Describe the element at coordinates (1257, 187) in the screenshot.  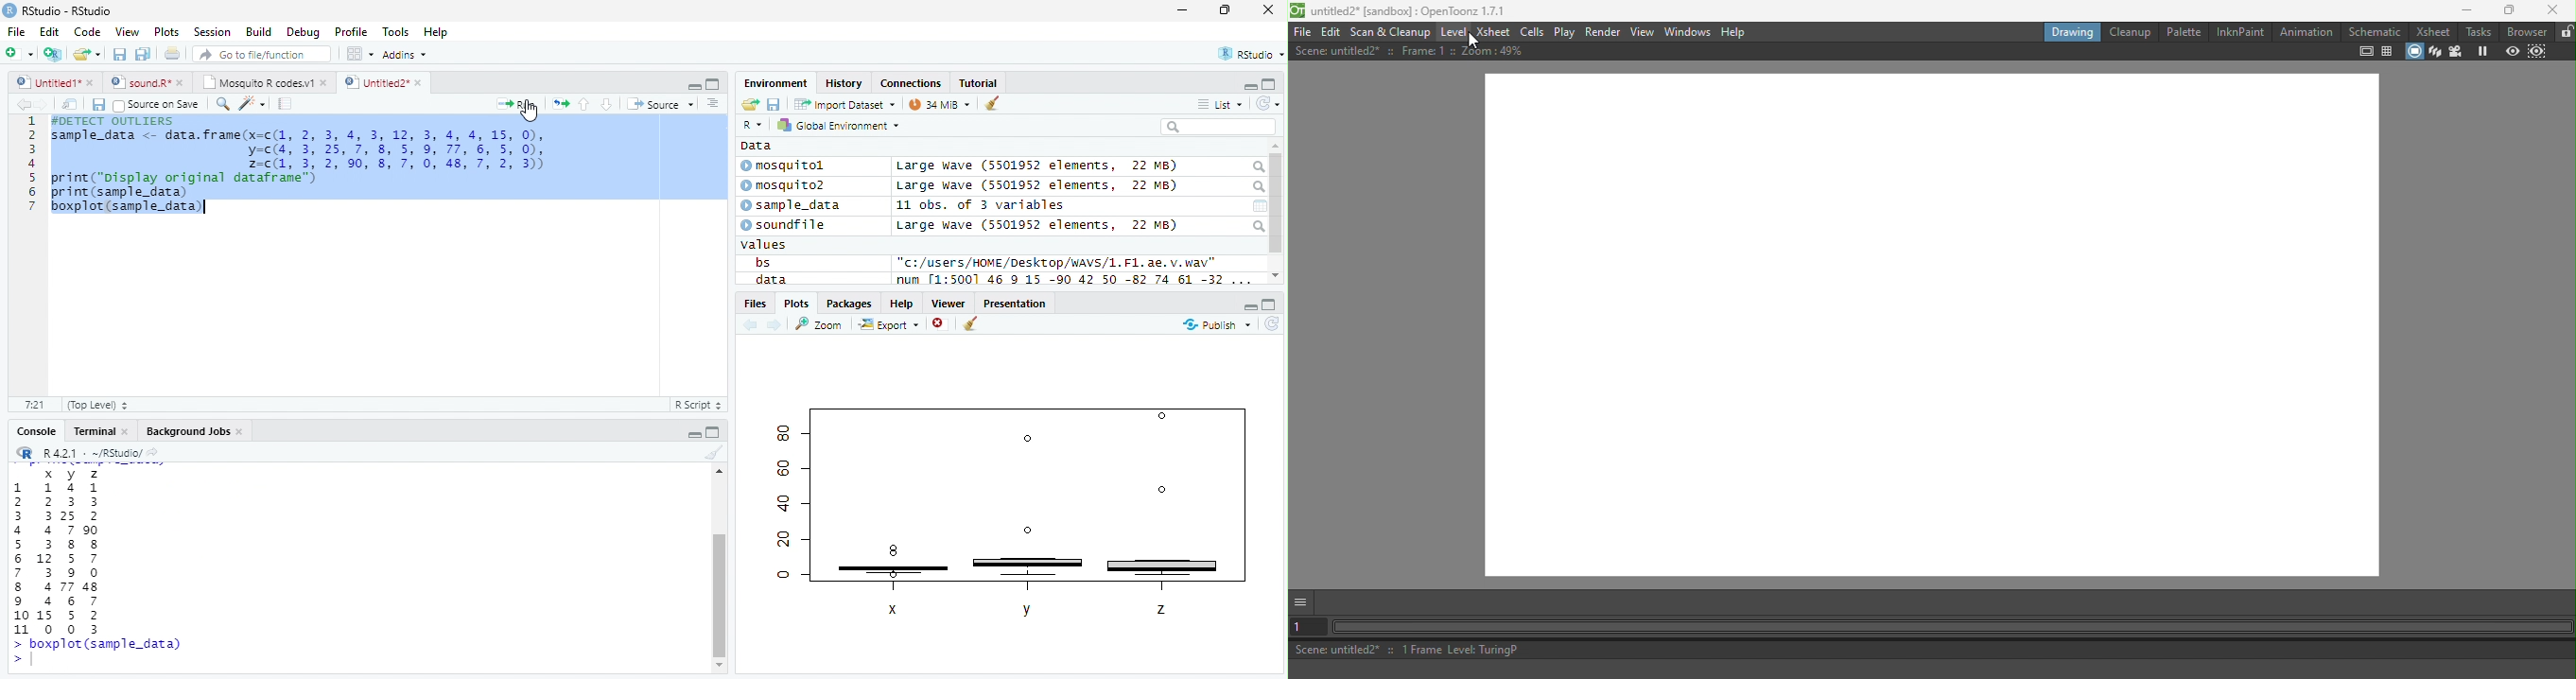
I see `search` at that location.